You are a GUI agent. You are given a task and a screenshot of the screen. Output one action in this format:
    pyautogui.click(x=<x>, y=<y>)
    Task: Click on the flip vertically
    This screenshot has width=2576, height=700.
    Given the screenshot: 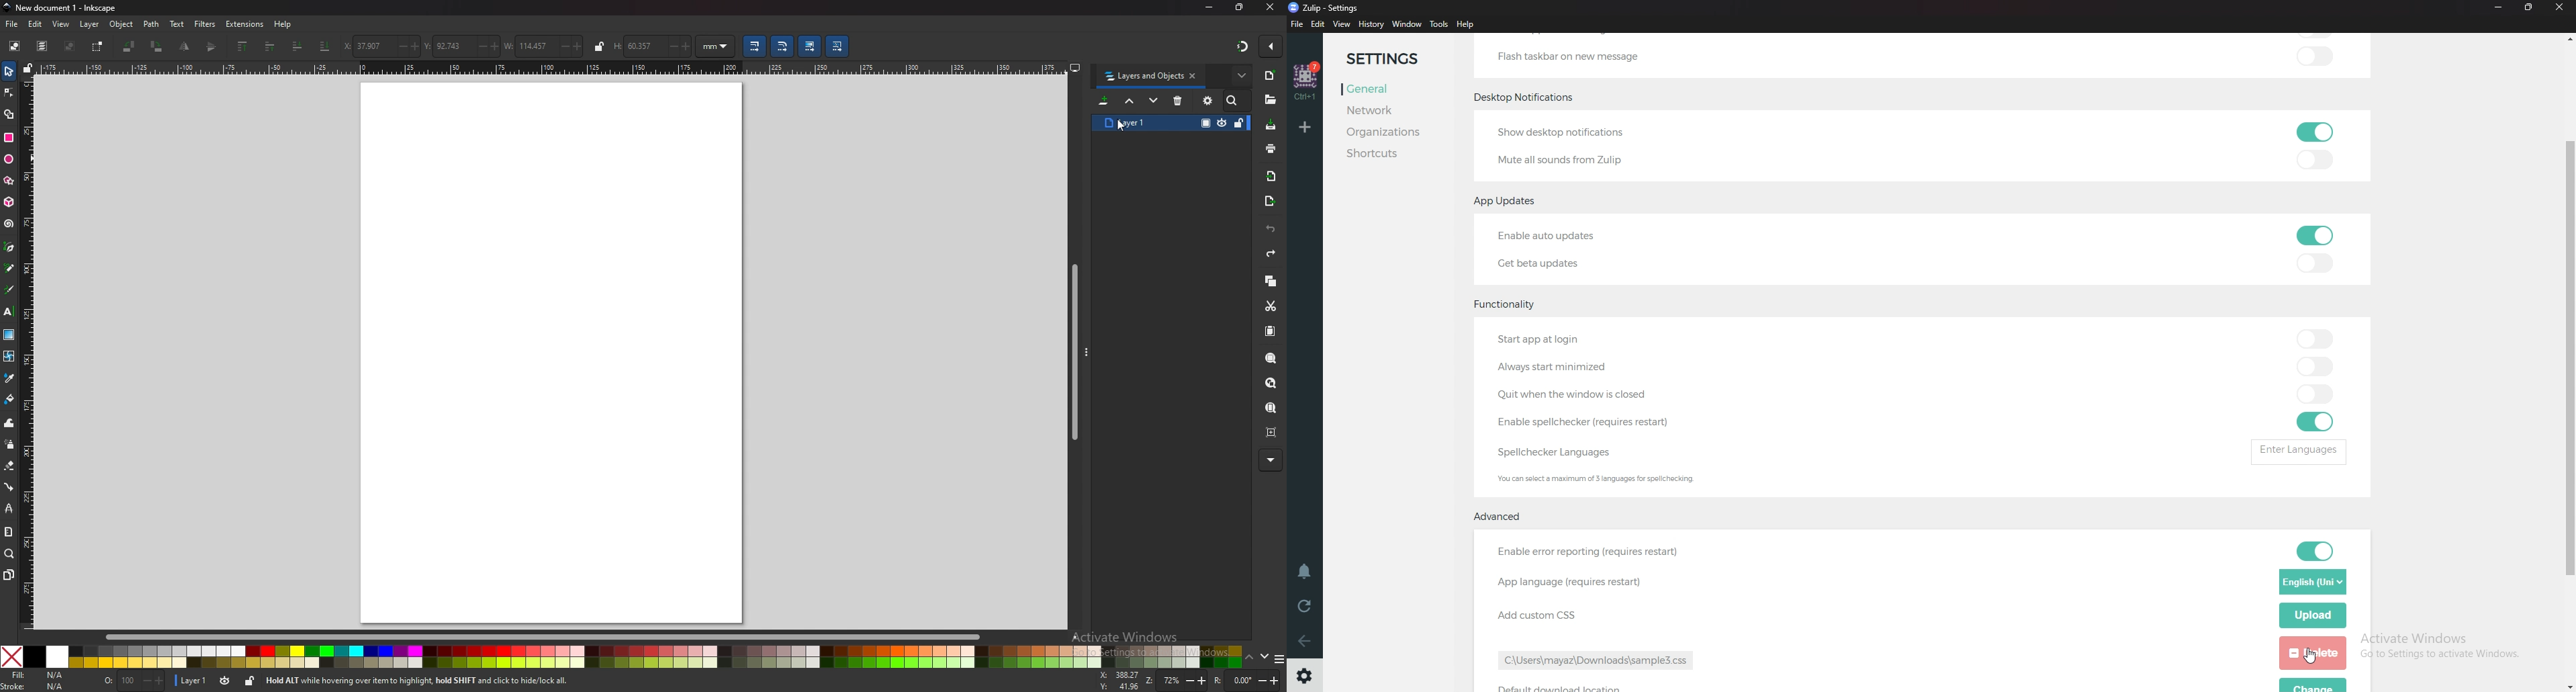 What is the action you would take?
    pyautogui.click(x=186, y=46)
    